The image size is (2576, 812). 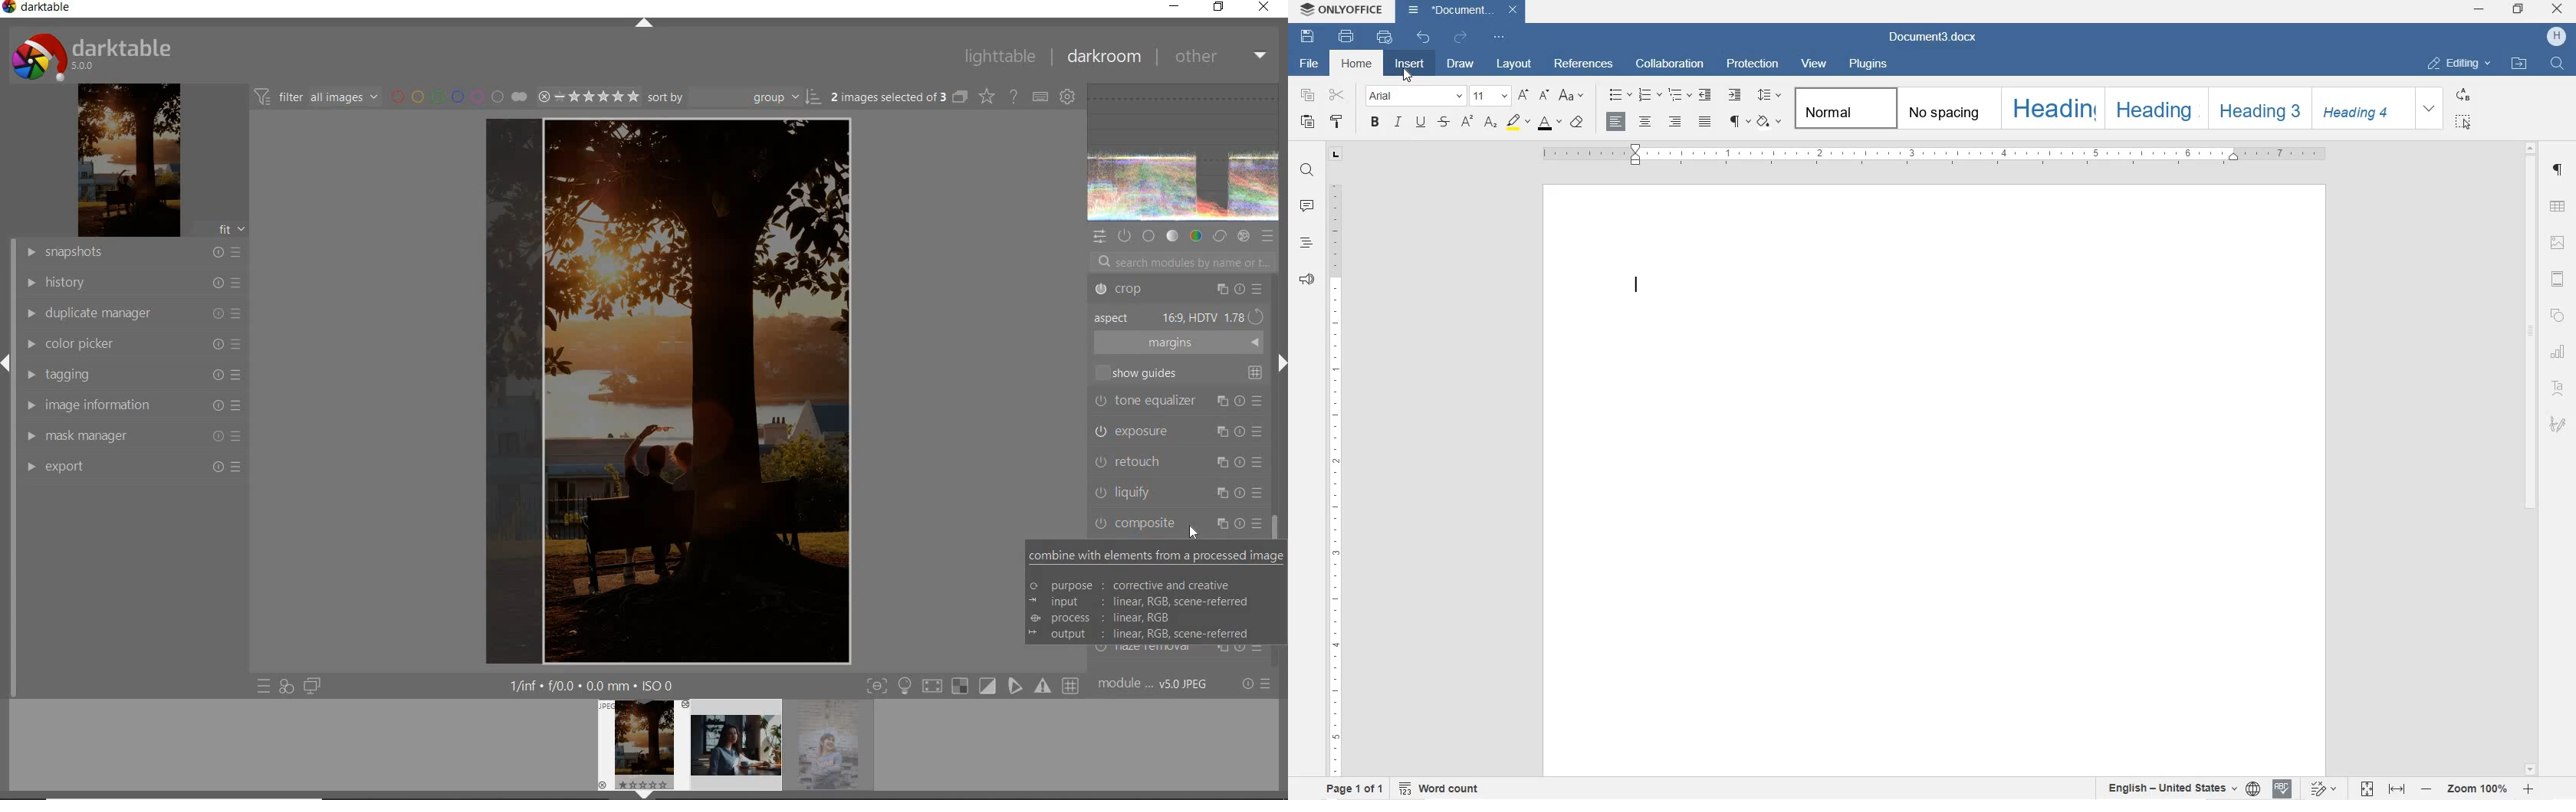 What do you see at coordinates (2480, 10) in the screenshot?
I see `MINIMIZE` at bounding box center [2480, 10].